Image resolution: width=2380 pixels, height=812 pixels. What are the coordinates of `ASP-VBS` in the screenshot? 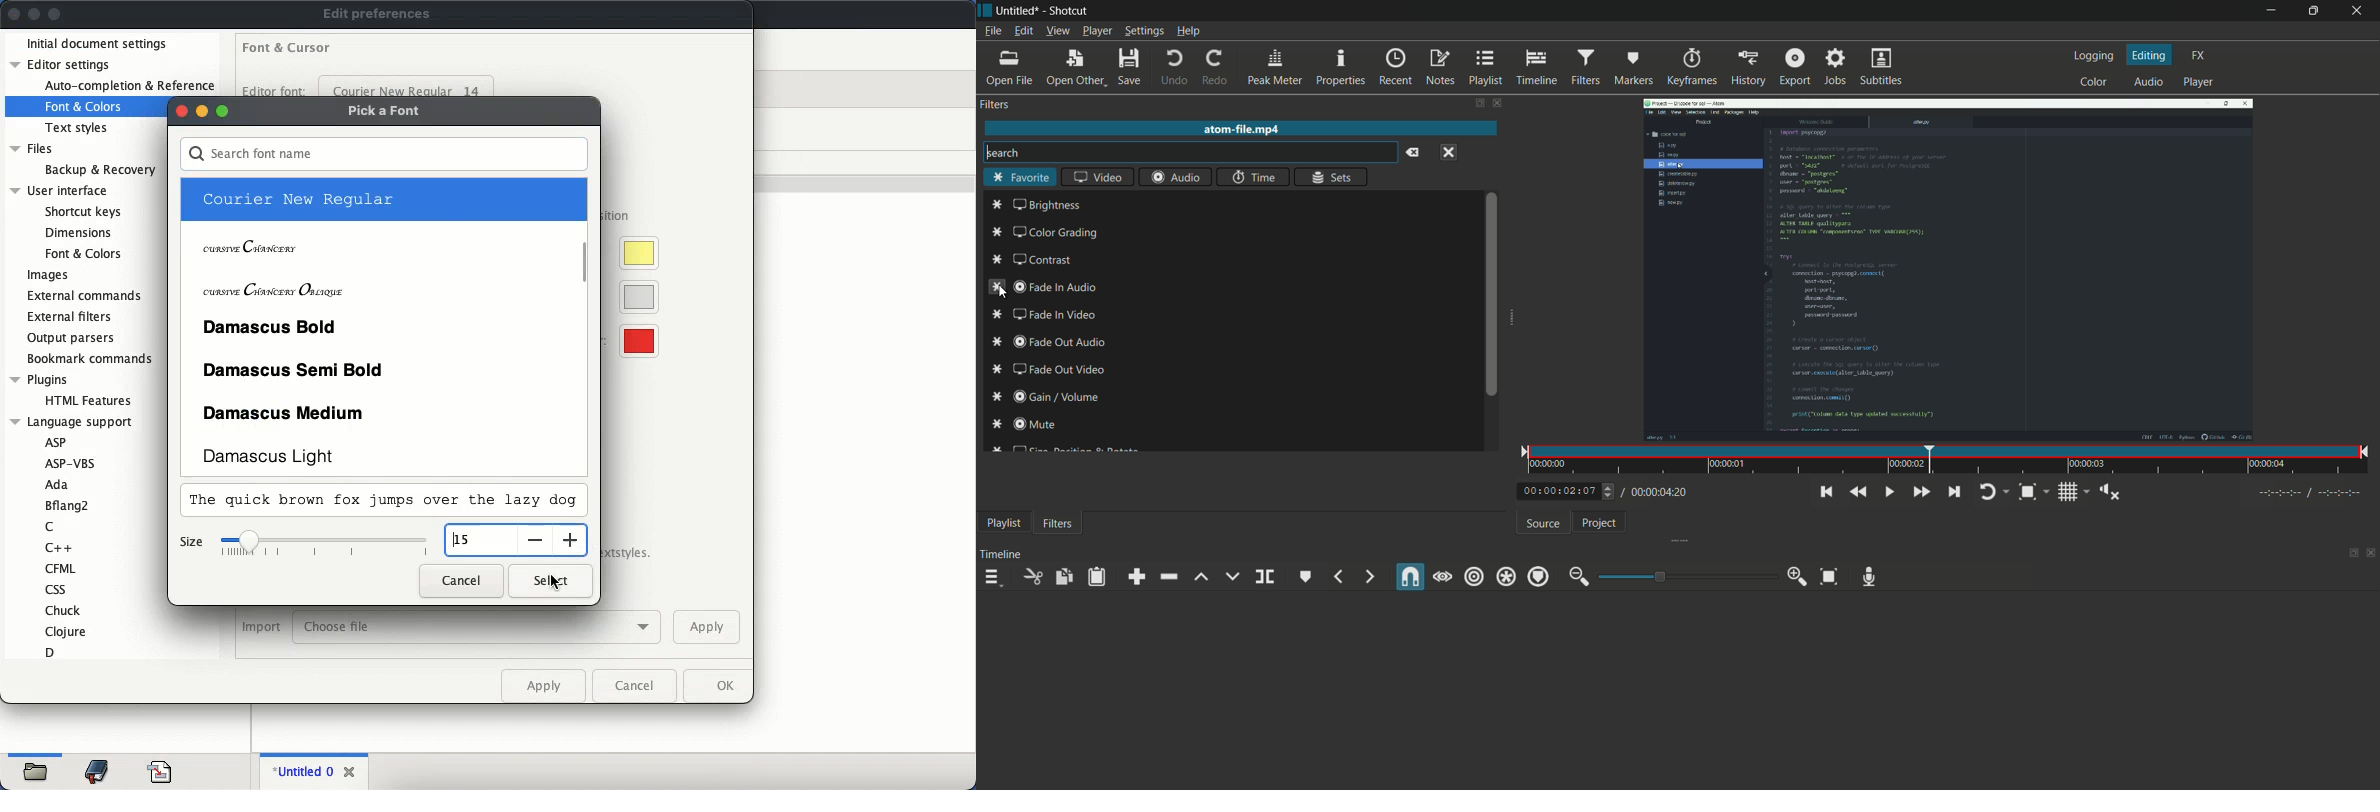 It's located at (77, 463).